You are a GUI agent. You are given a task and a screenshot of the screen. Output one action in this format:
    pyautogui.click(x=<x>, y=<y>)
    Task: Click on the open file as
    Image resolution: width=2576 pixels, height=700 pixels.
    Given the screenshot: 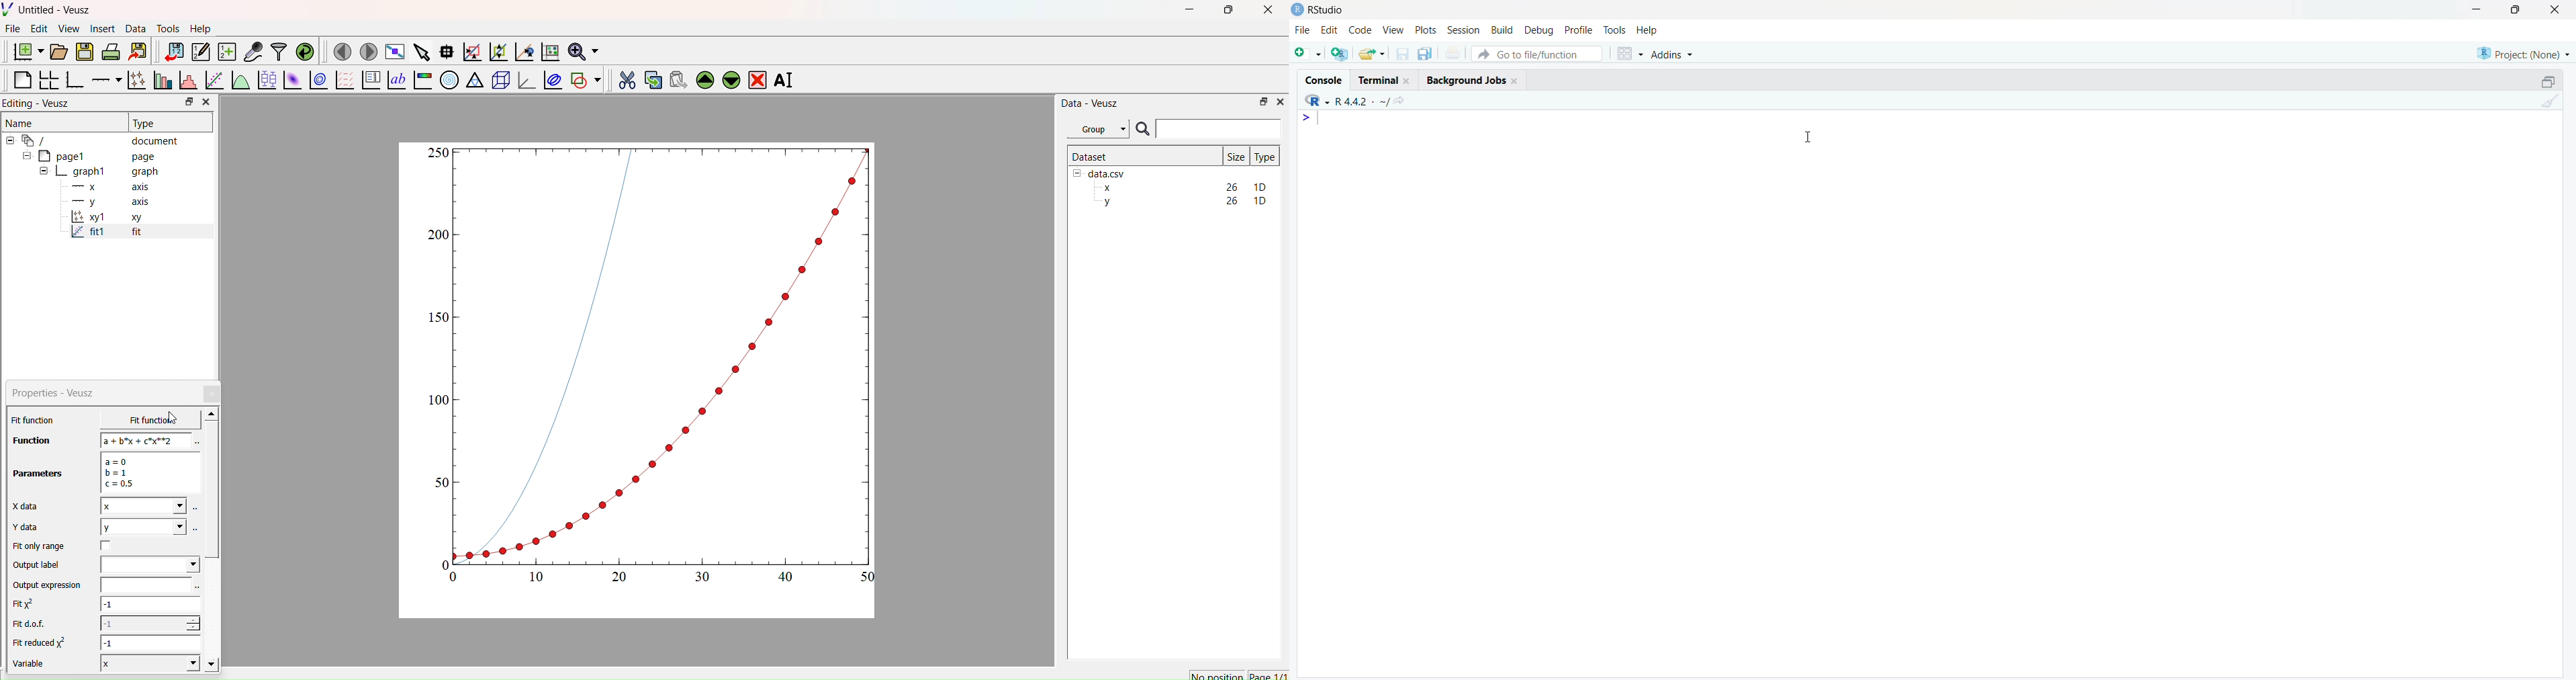 What is the action you would take?
    pyautogui.click(x=1309, y=54)
    